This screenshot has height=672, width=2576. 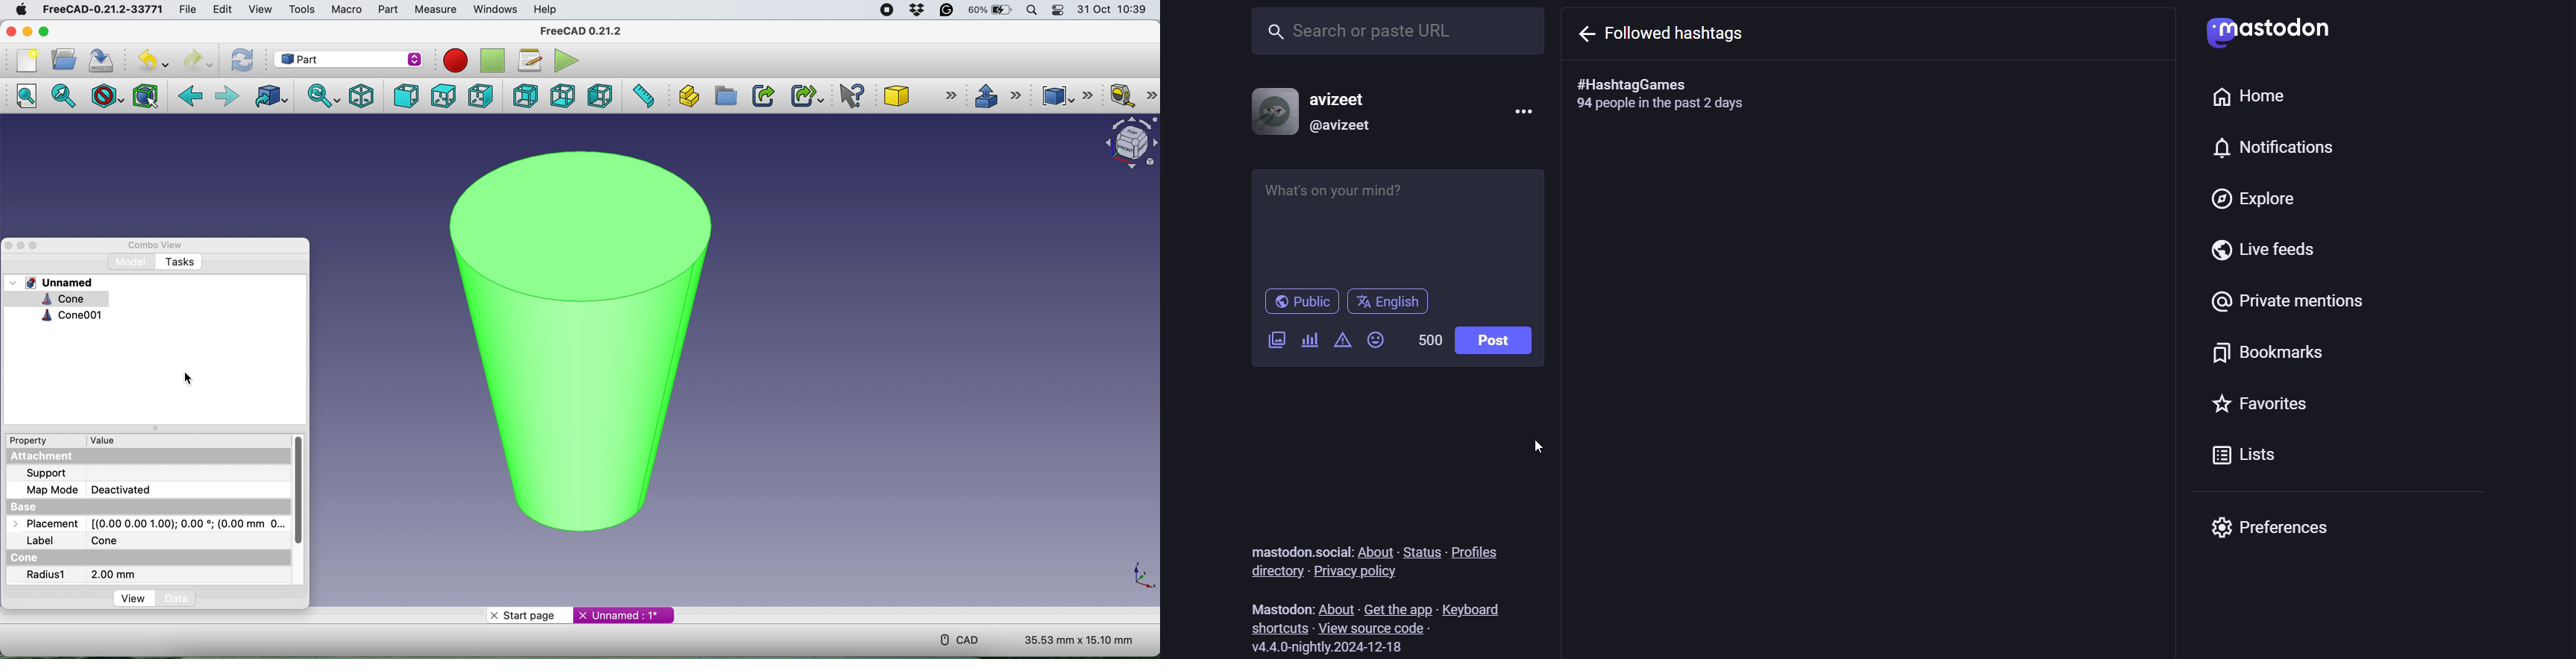 What do you see at coordinates (1338, 610) in the screenshot?
I see `about` at bounding box center [1338, 610].